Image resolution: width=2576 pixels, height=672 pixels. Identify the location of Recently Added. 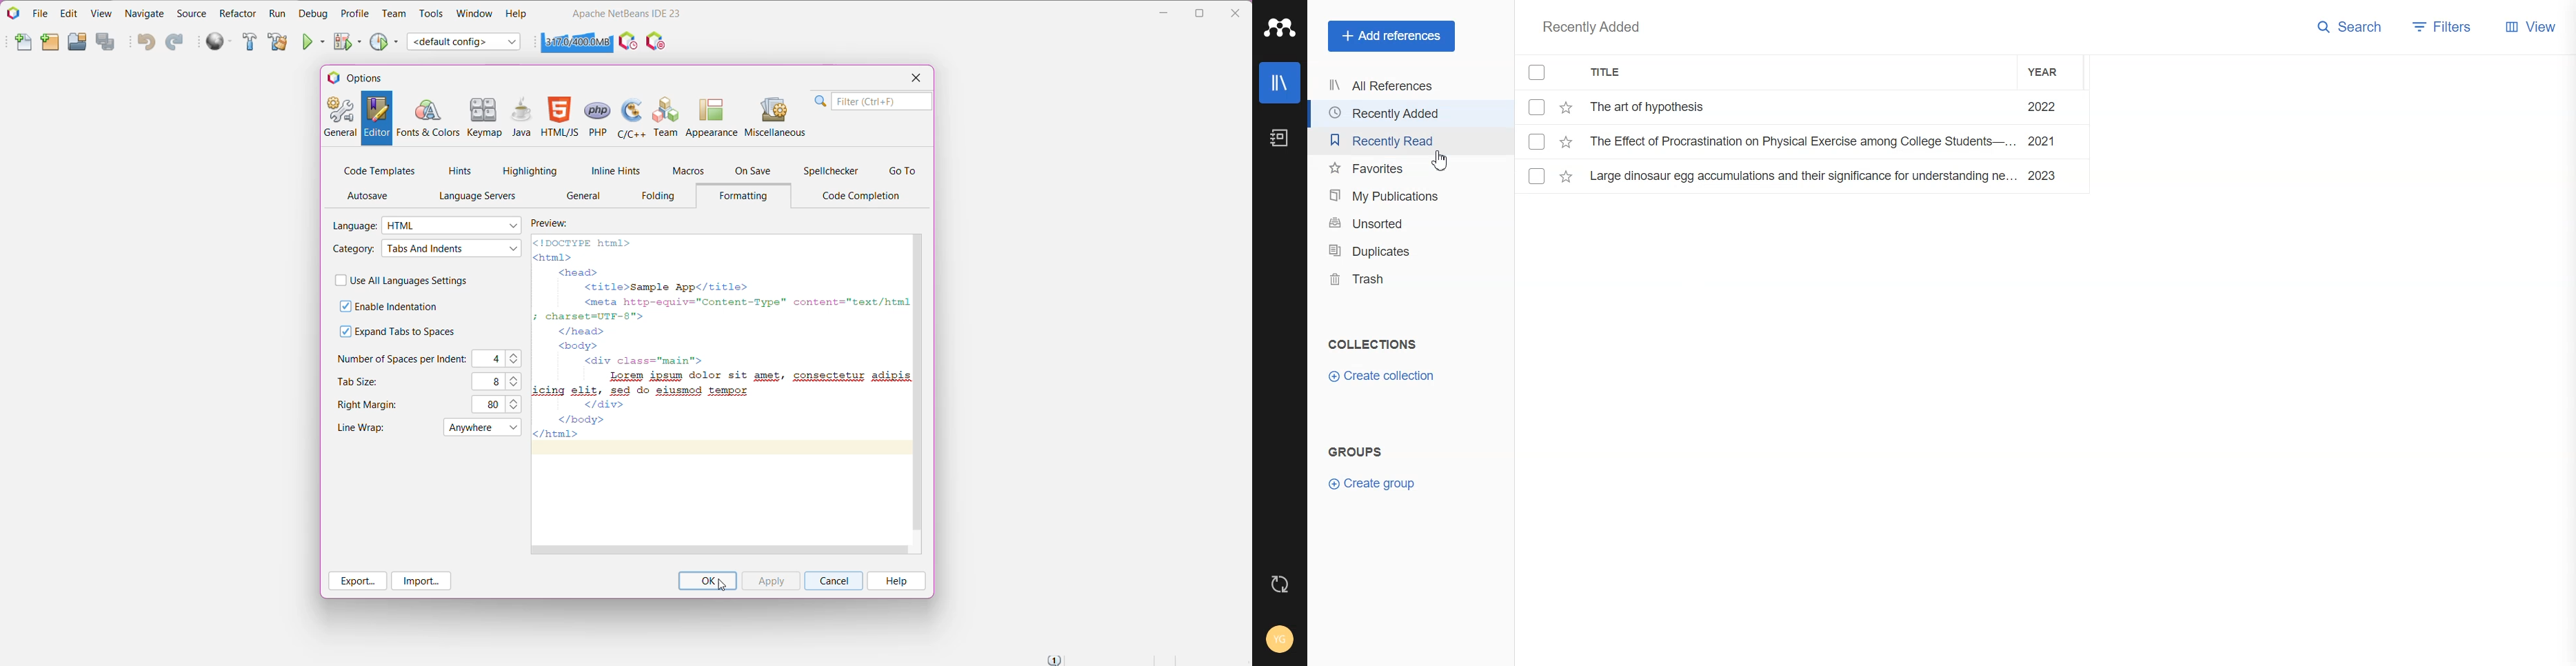
(1590, 27).